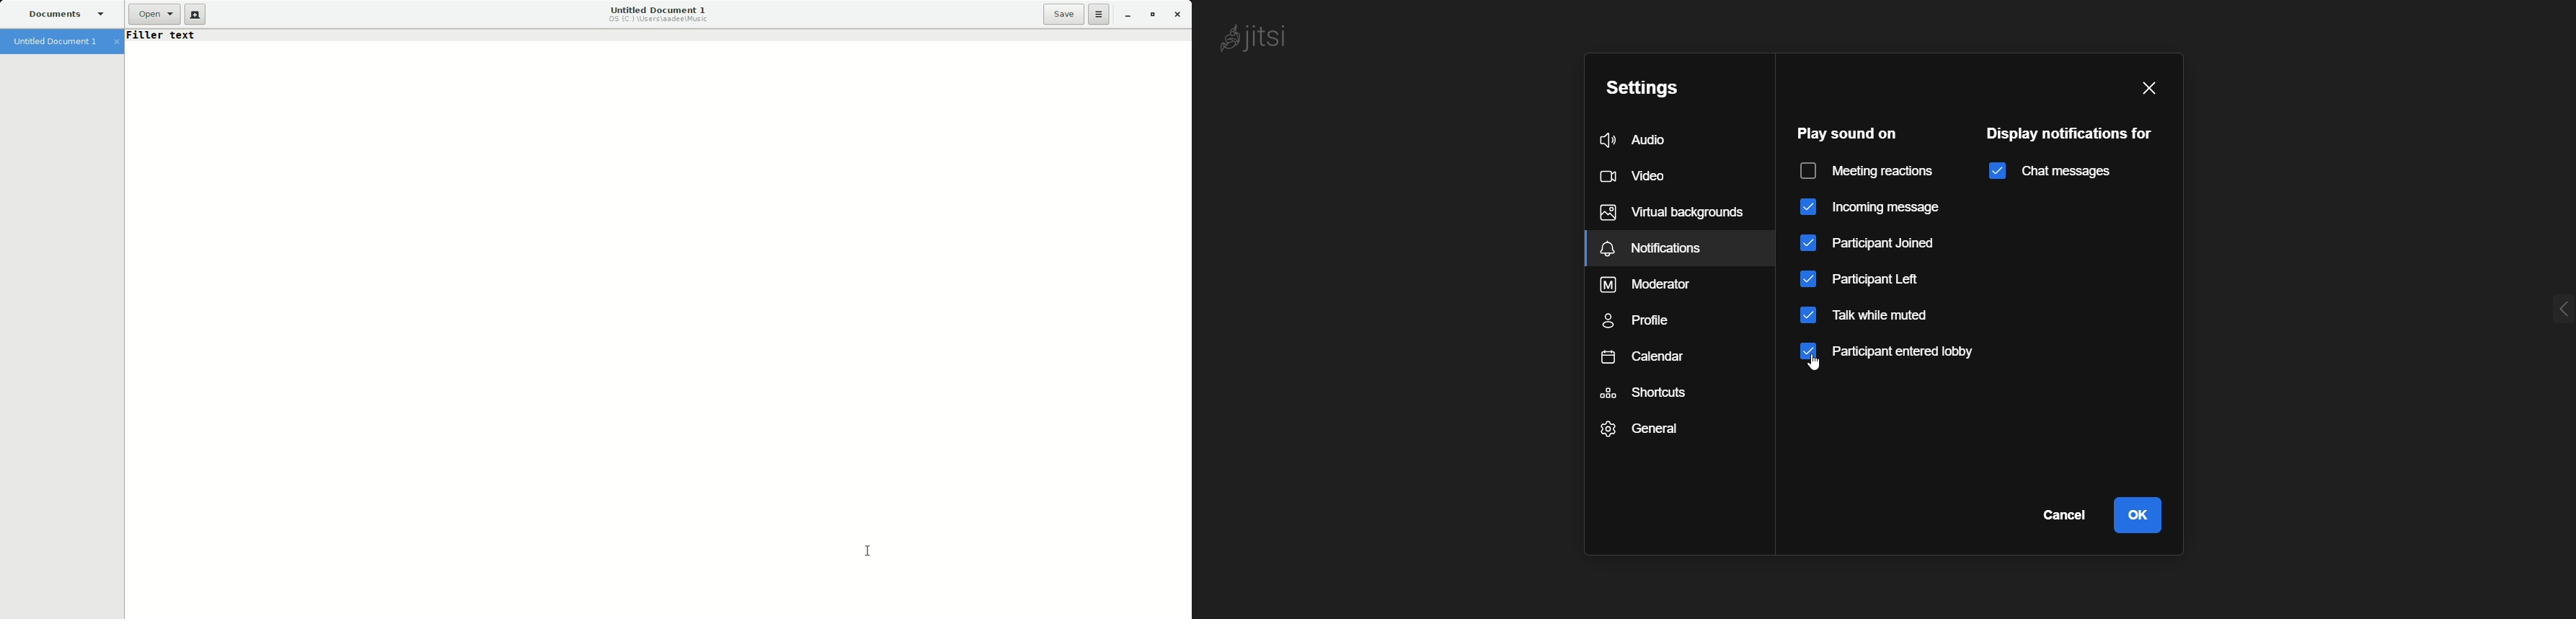  Describe the element at coordinates (1646, 356) in the screenshot. I see `Calendar` at that location.